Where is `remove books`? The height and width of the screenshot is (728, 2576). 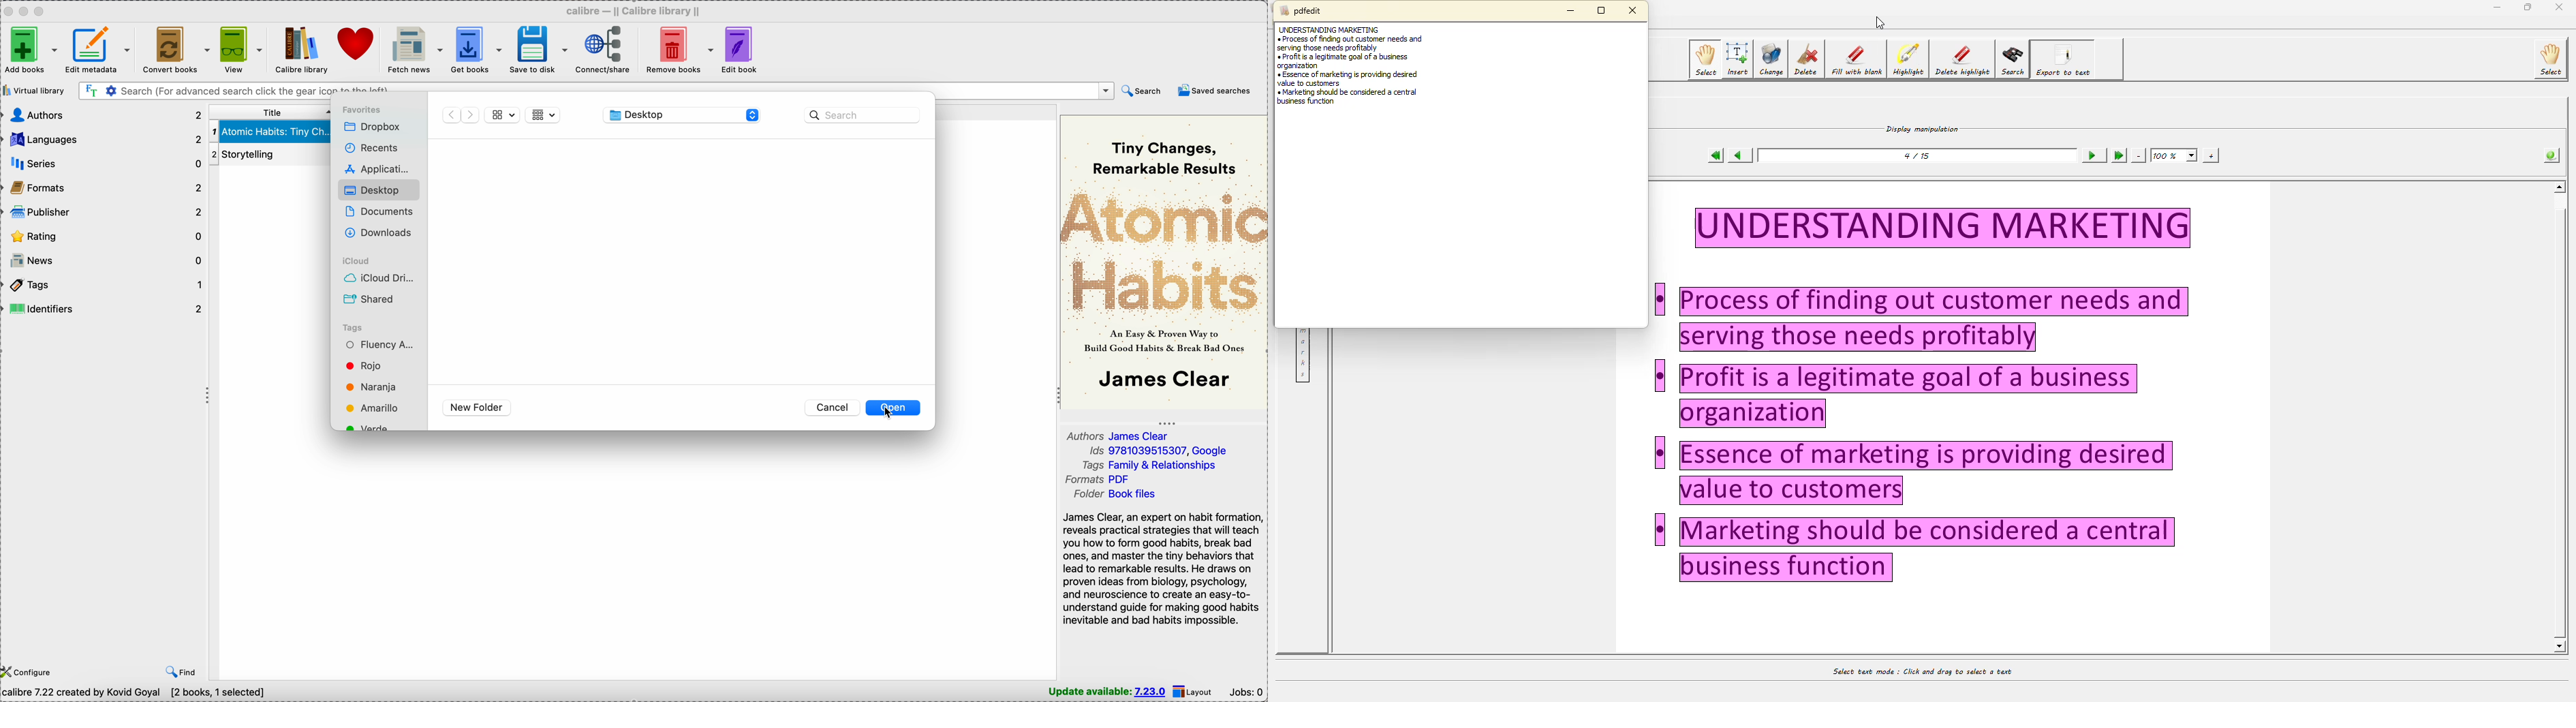 remove books is located at coordinates (678, 49).